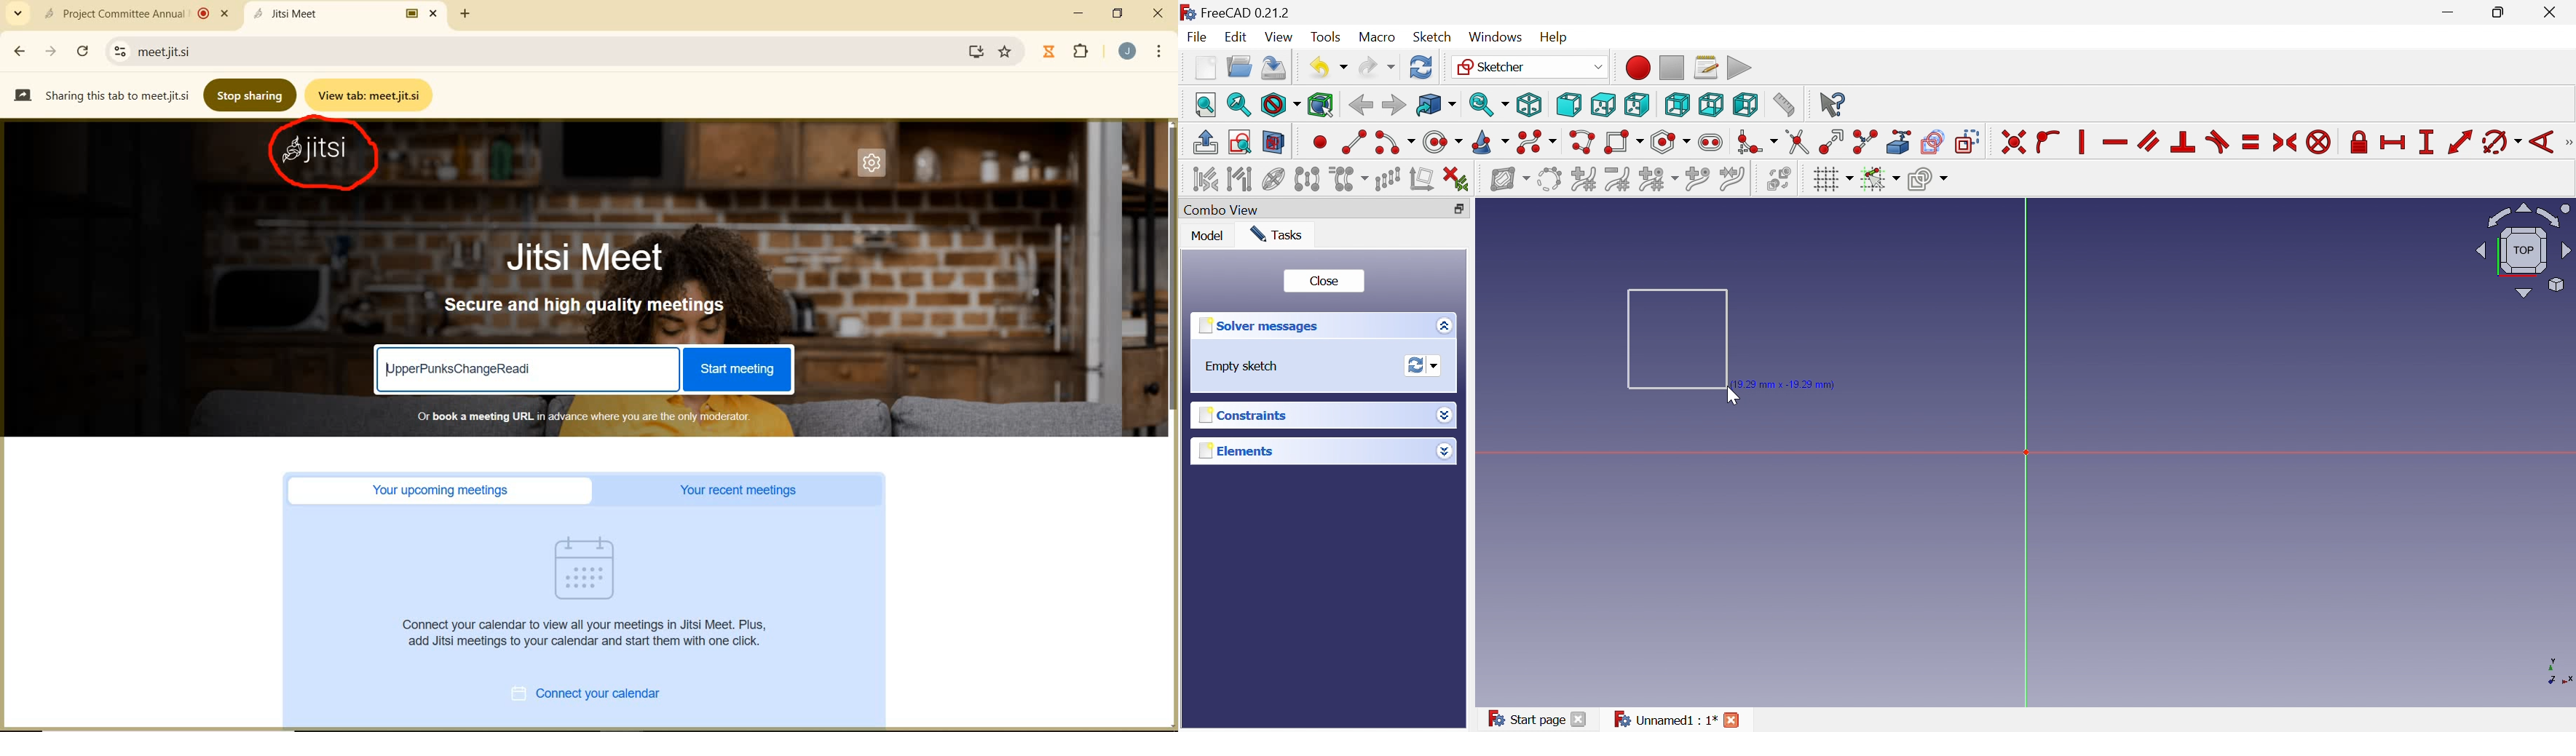 The height and width of the screenshot is (756, 2576). I want to click on Constrain tangent, so click(2219, 141).